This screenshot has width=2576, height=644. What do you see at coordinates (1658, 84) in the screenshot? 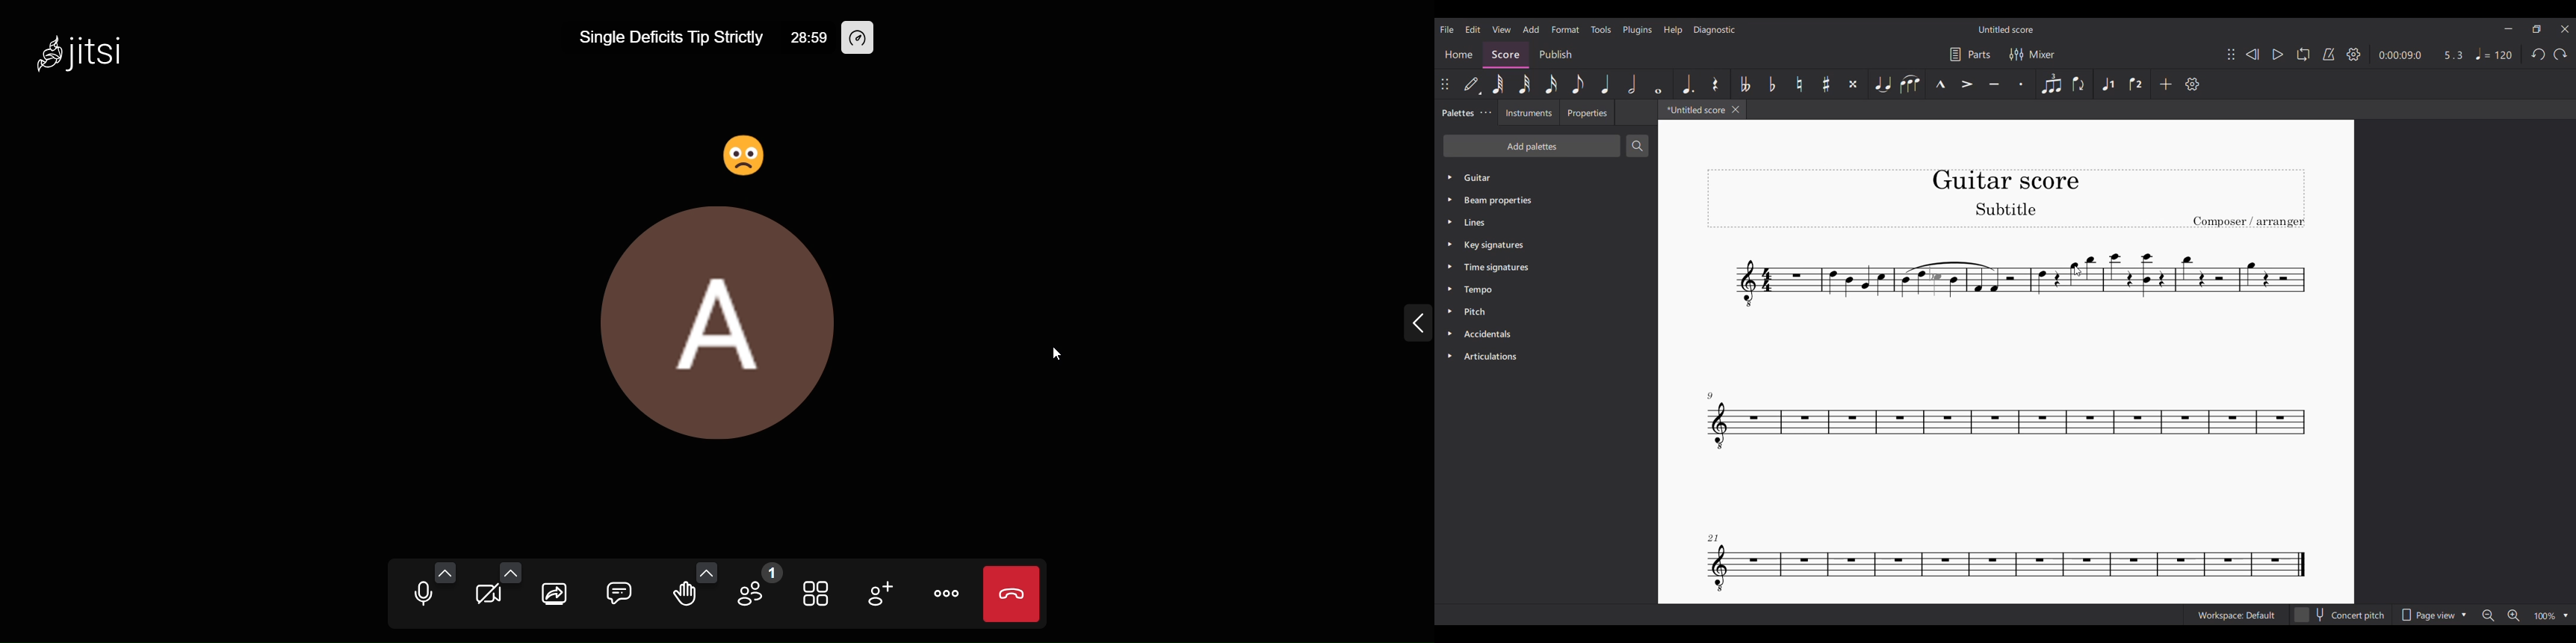
I see `Whole note` at bounding box center [1658, 84].